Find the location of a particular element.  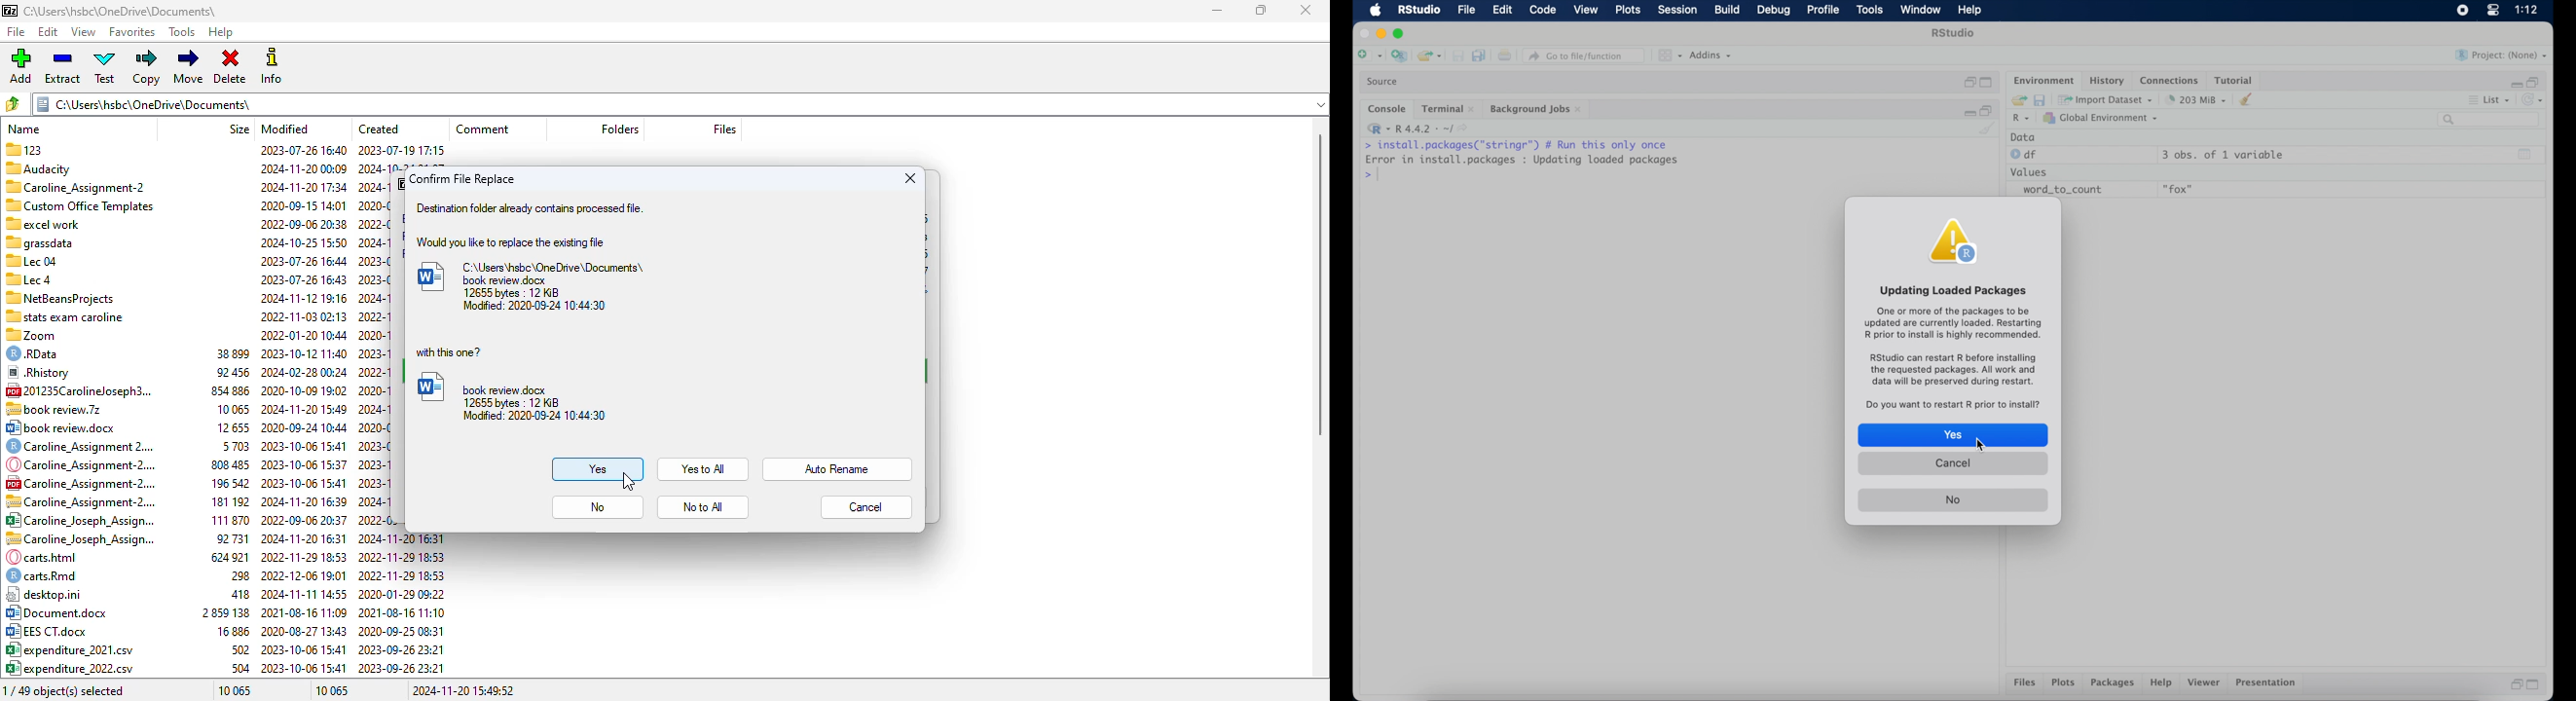

modified date & time is located at coordinates (304, 410).